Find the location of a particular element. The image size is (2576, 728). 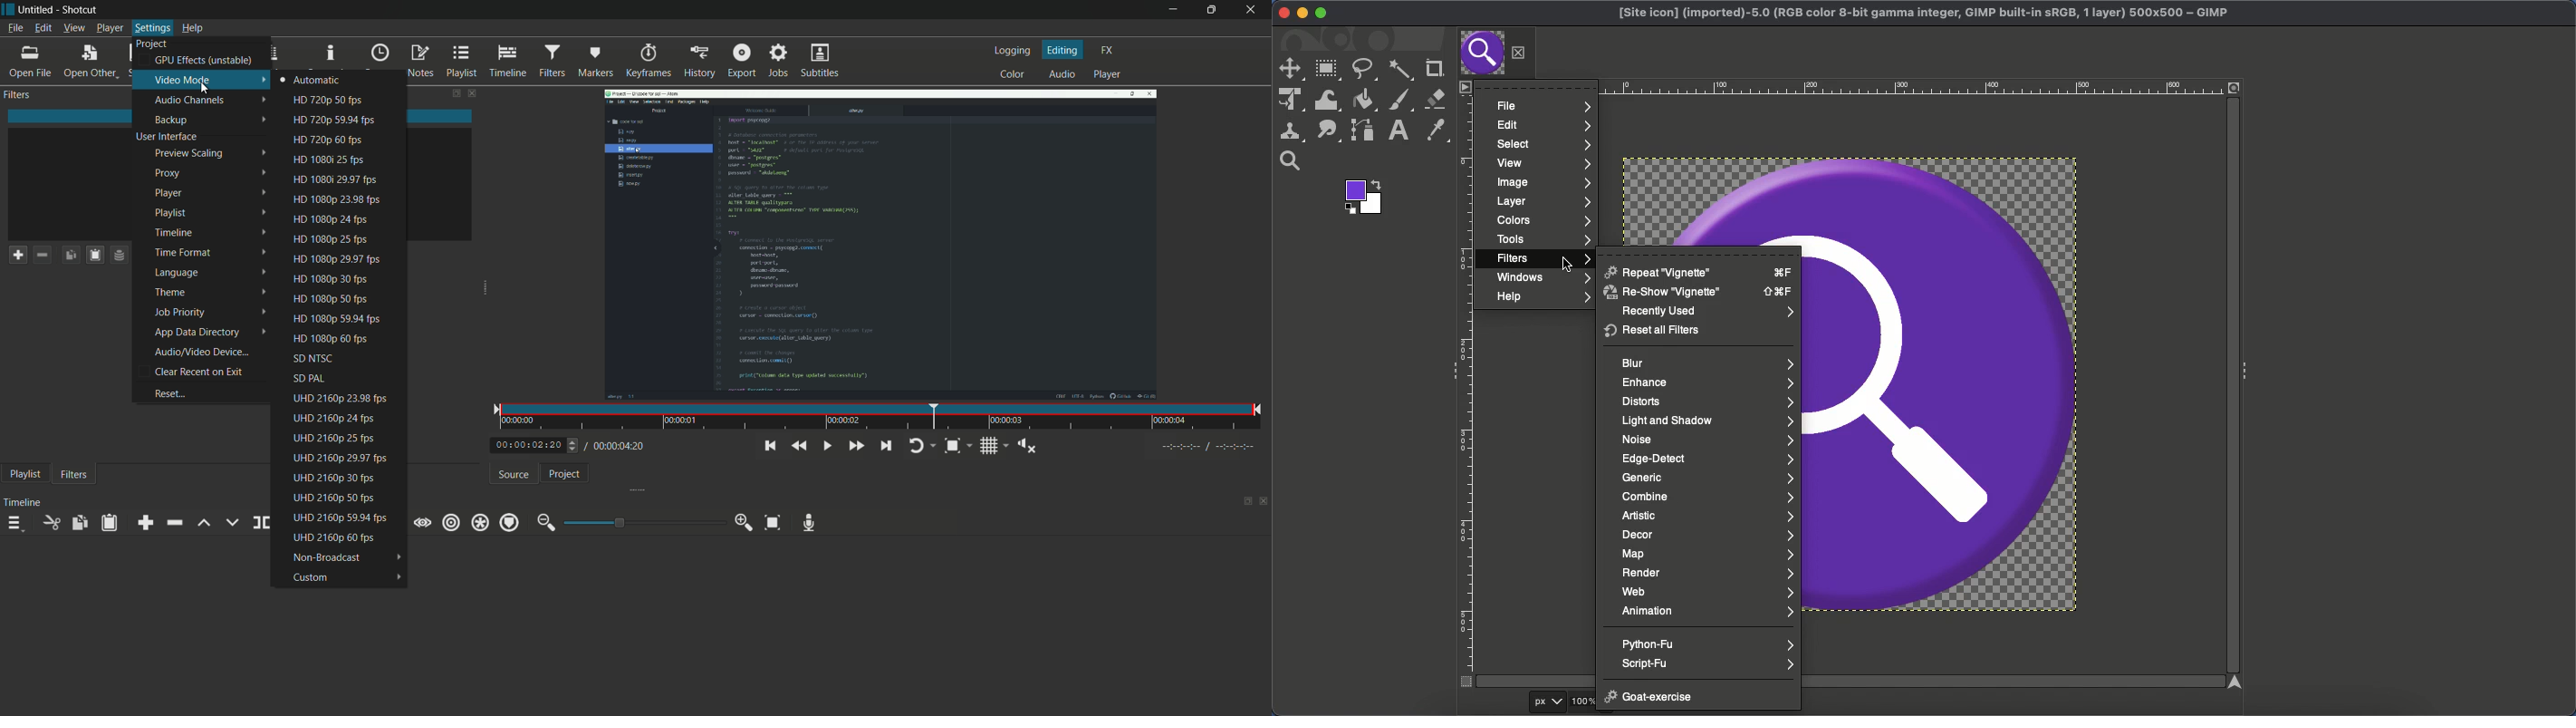

sd ntsc is located at coordinates (340, 357).